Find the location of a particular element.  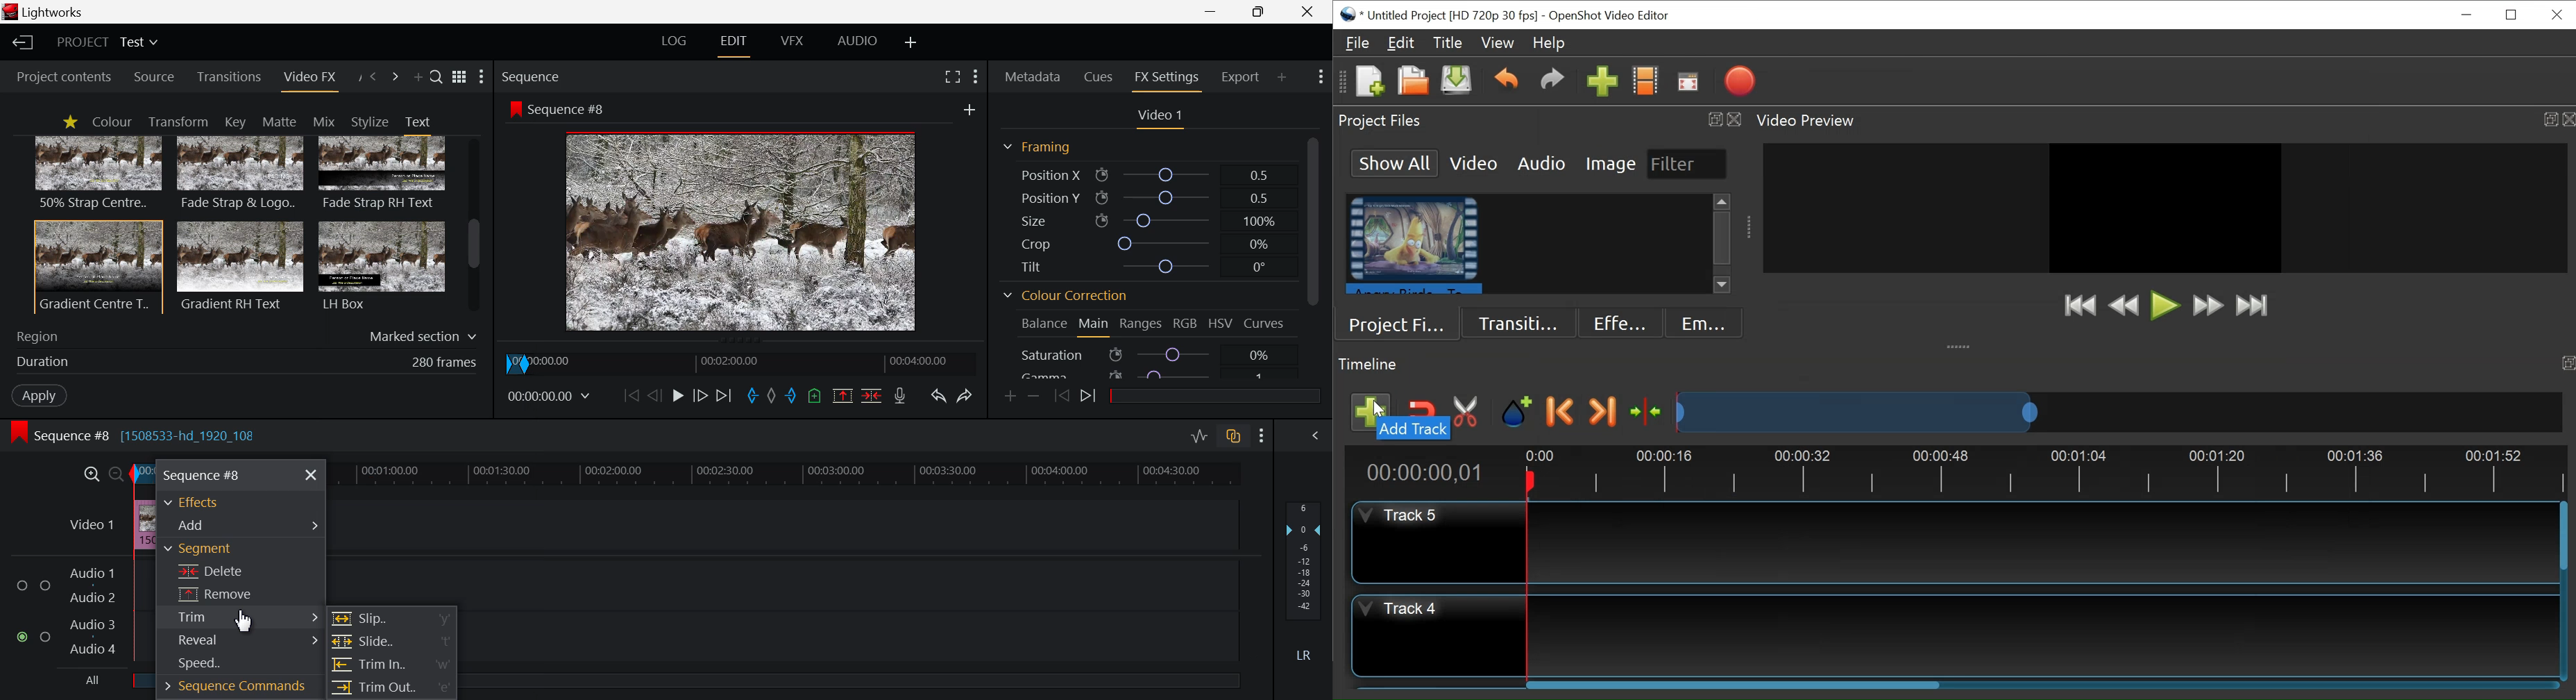

Segment is located at coordinates (237, 549).